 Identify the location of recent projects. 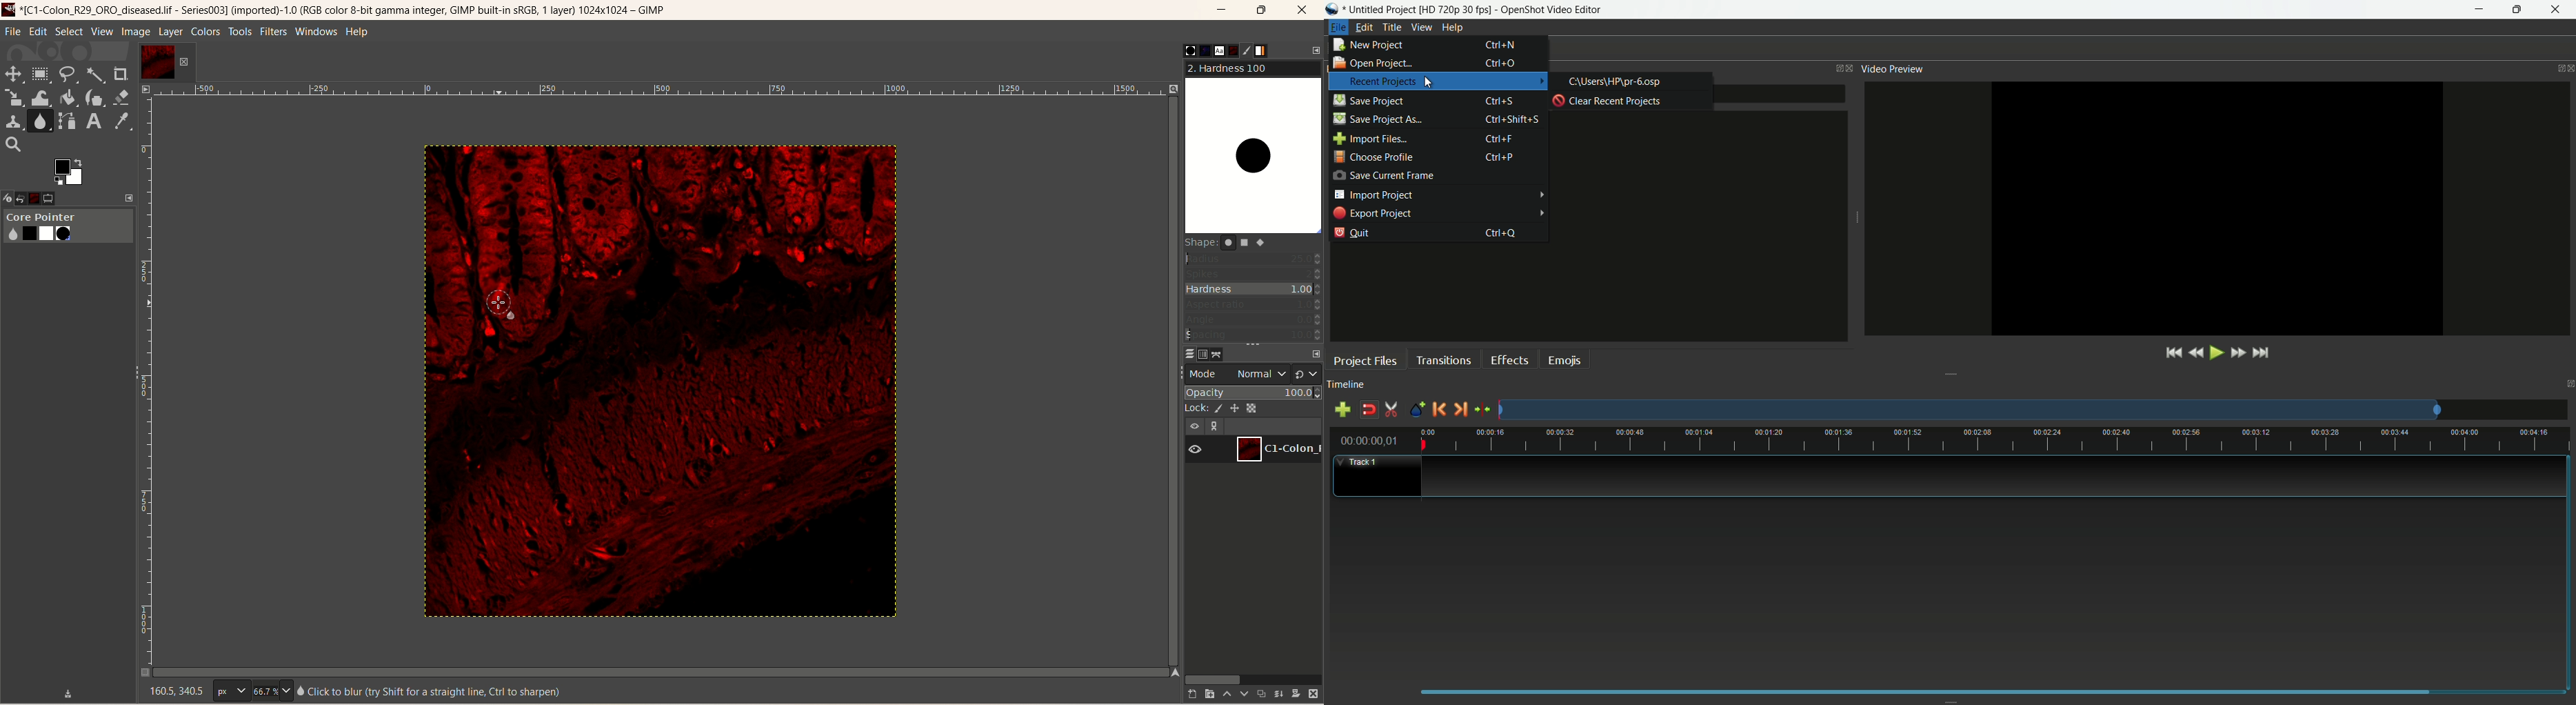
(1383, 82).